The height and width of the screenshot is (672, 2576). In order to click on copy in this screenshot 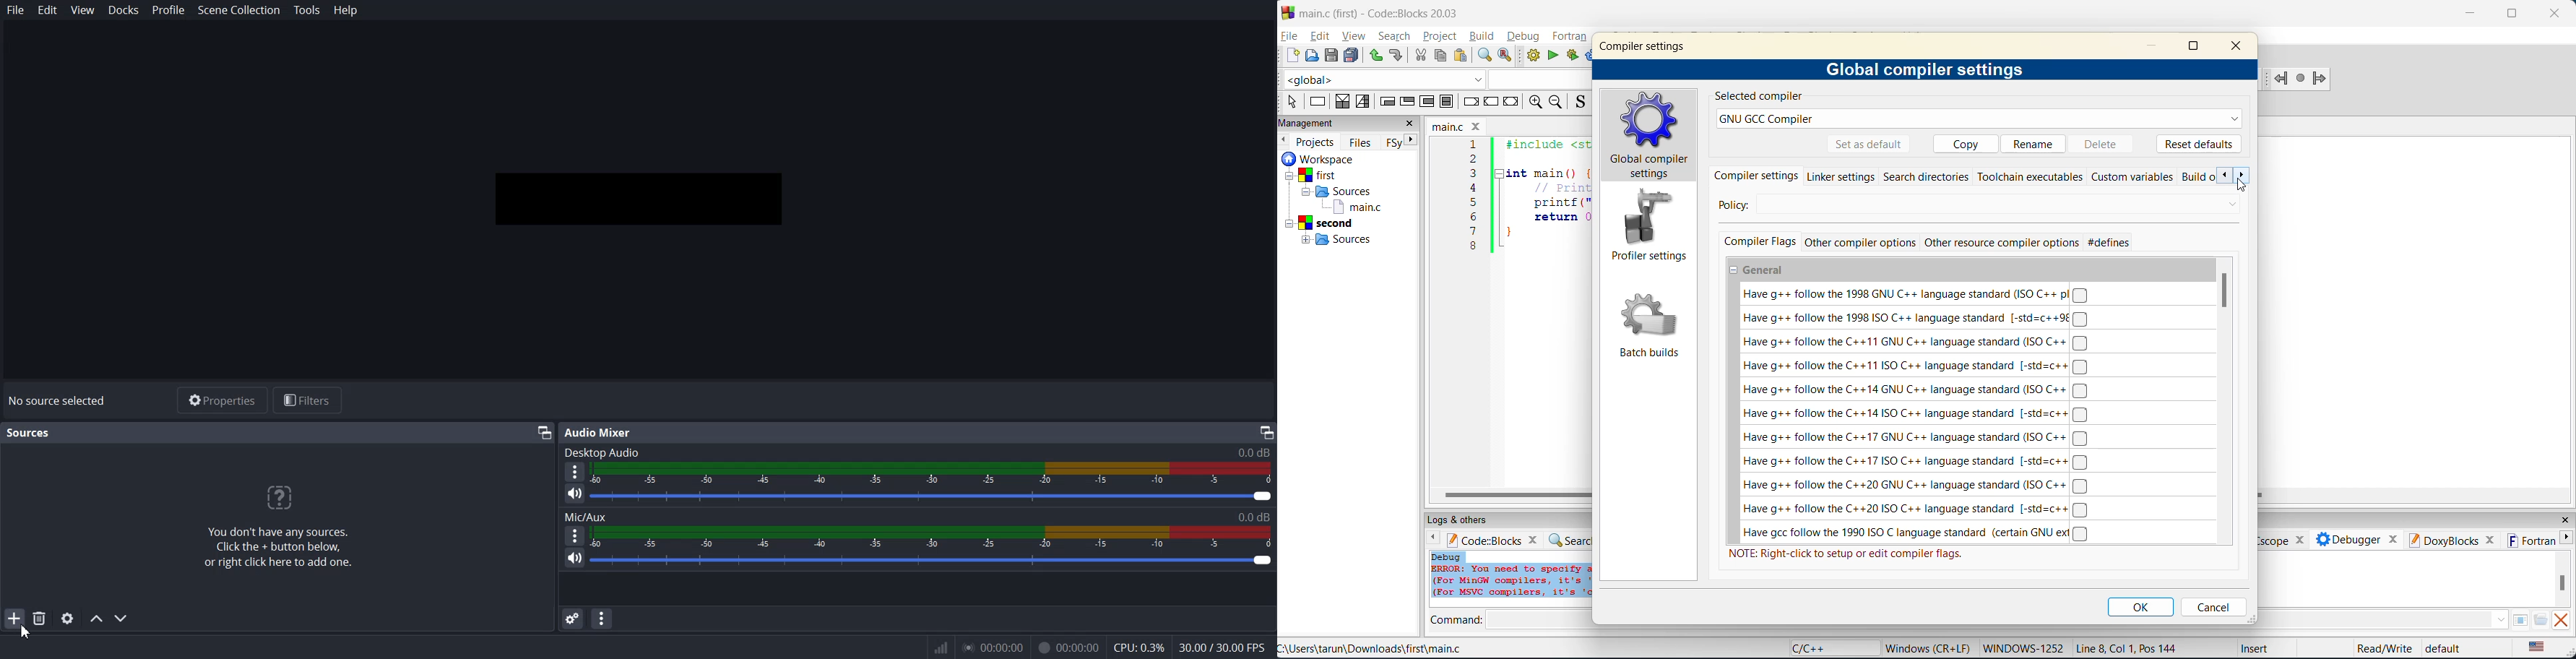, I will do `click(1961, 143)`.